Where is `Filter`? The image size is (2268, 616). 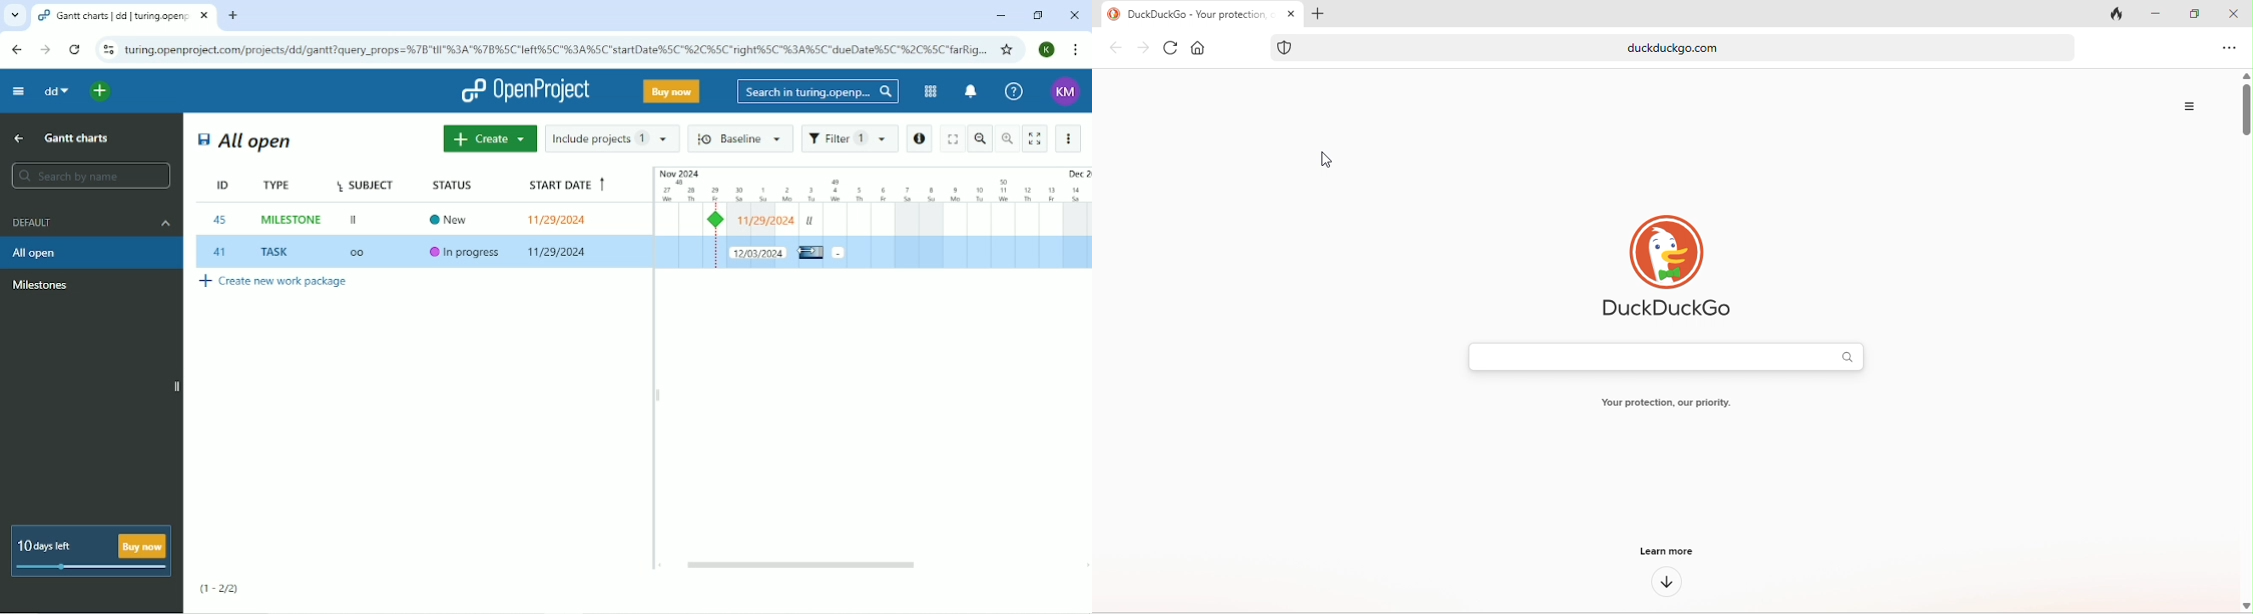 Filter is located at coordinates (849, 139).